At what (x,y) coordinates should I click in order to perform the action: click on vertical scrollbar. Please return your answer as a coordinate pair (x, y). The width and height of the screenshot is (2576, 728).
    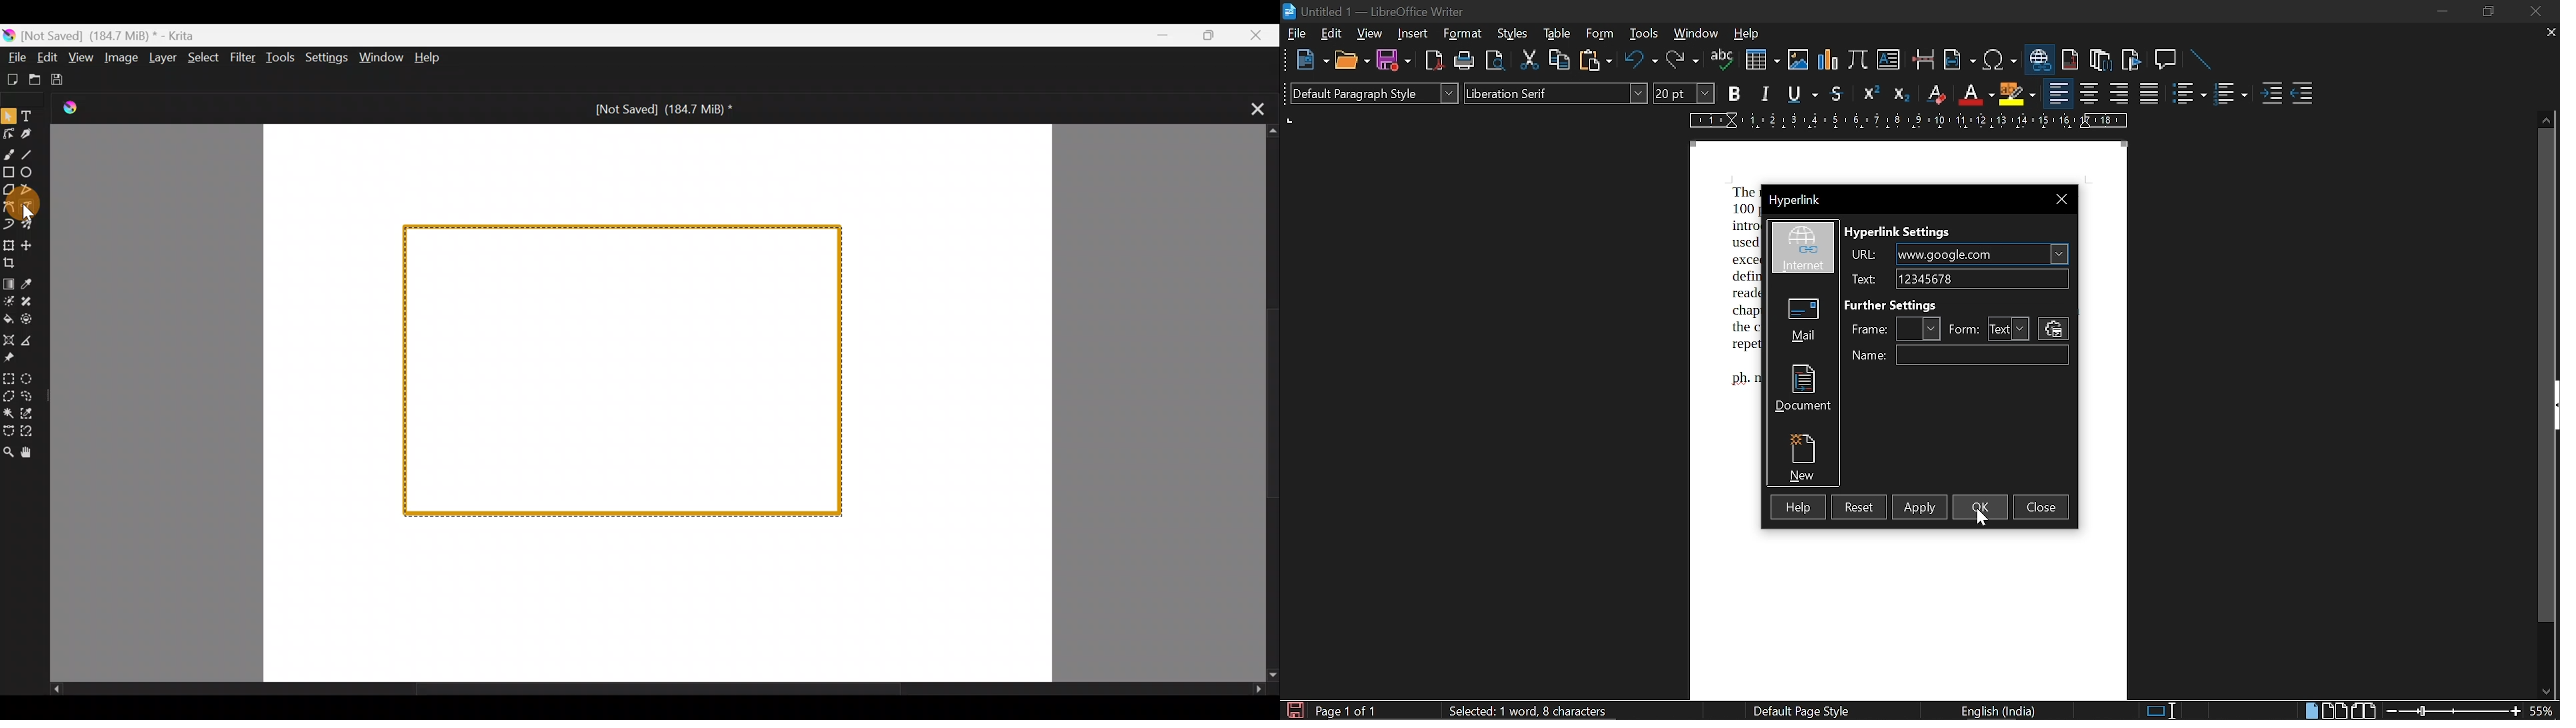
    Looking at the image, I should click on (2546, 376).